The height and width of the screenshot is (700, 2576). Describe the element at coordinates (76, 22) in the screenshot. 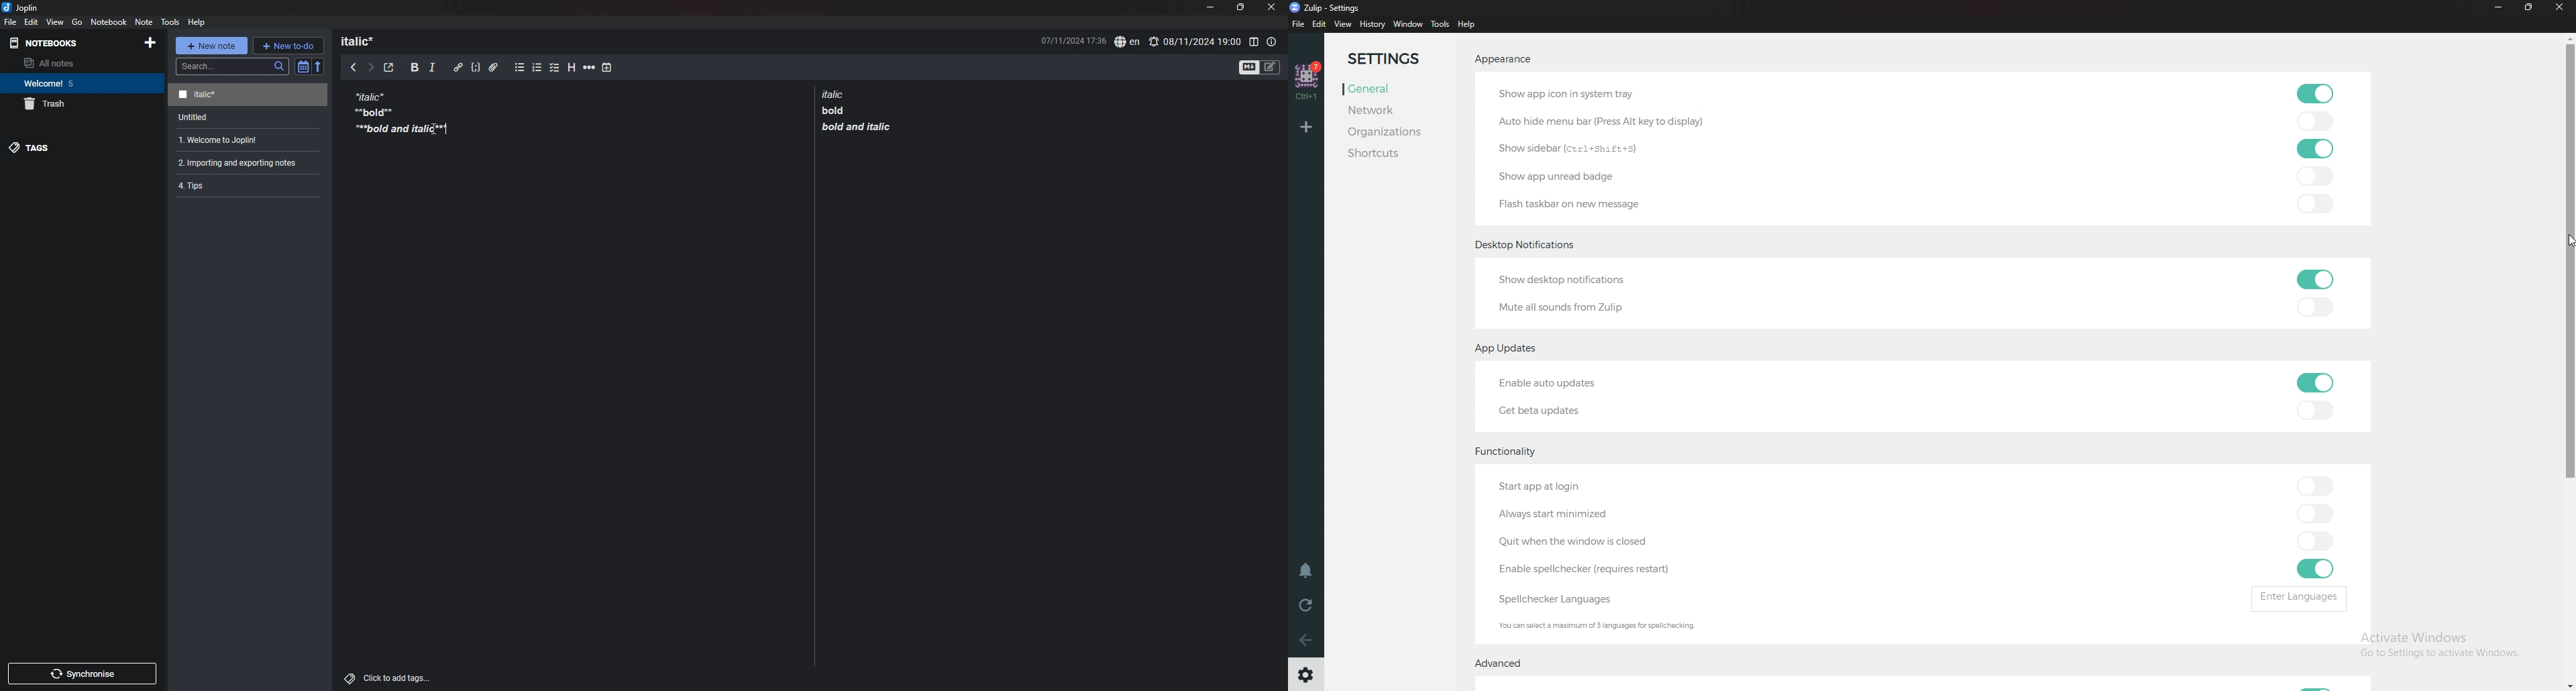

I see `go` at that location.